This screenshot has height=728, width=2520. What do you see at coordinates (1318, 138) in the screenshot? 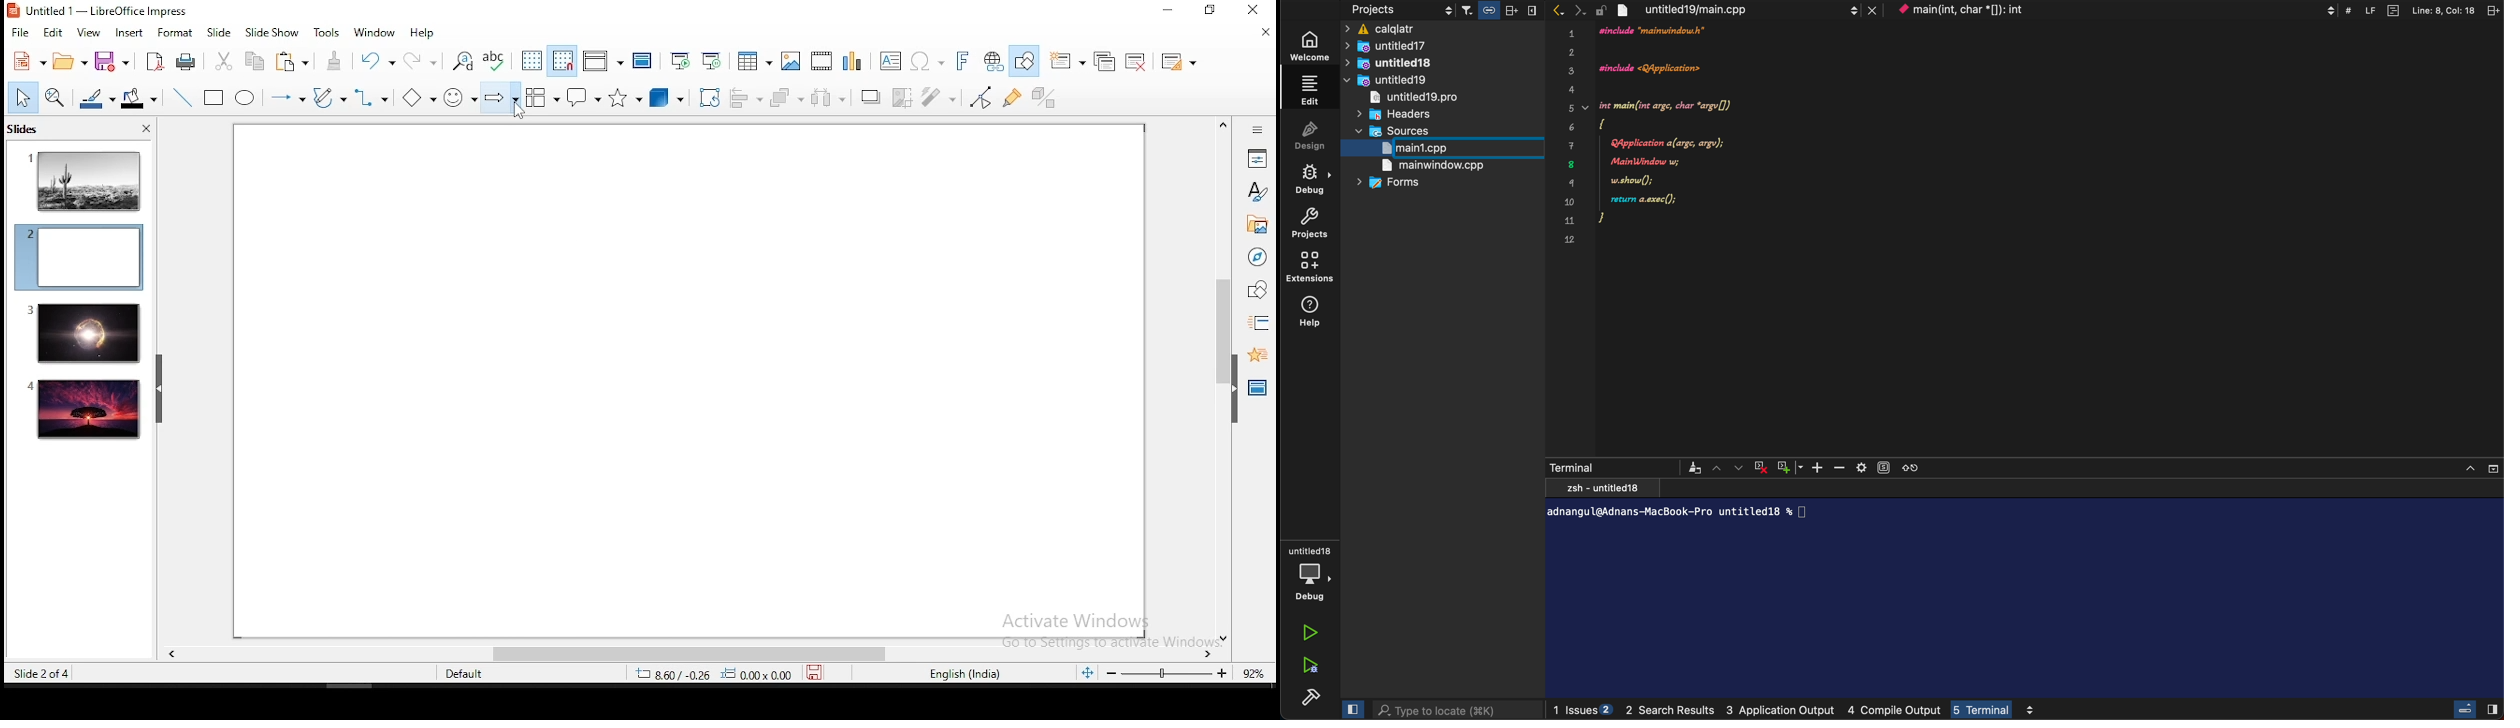
I see `Design` at bounding box center [1318, 138].